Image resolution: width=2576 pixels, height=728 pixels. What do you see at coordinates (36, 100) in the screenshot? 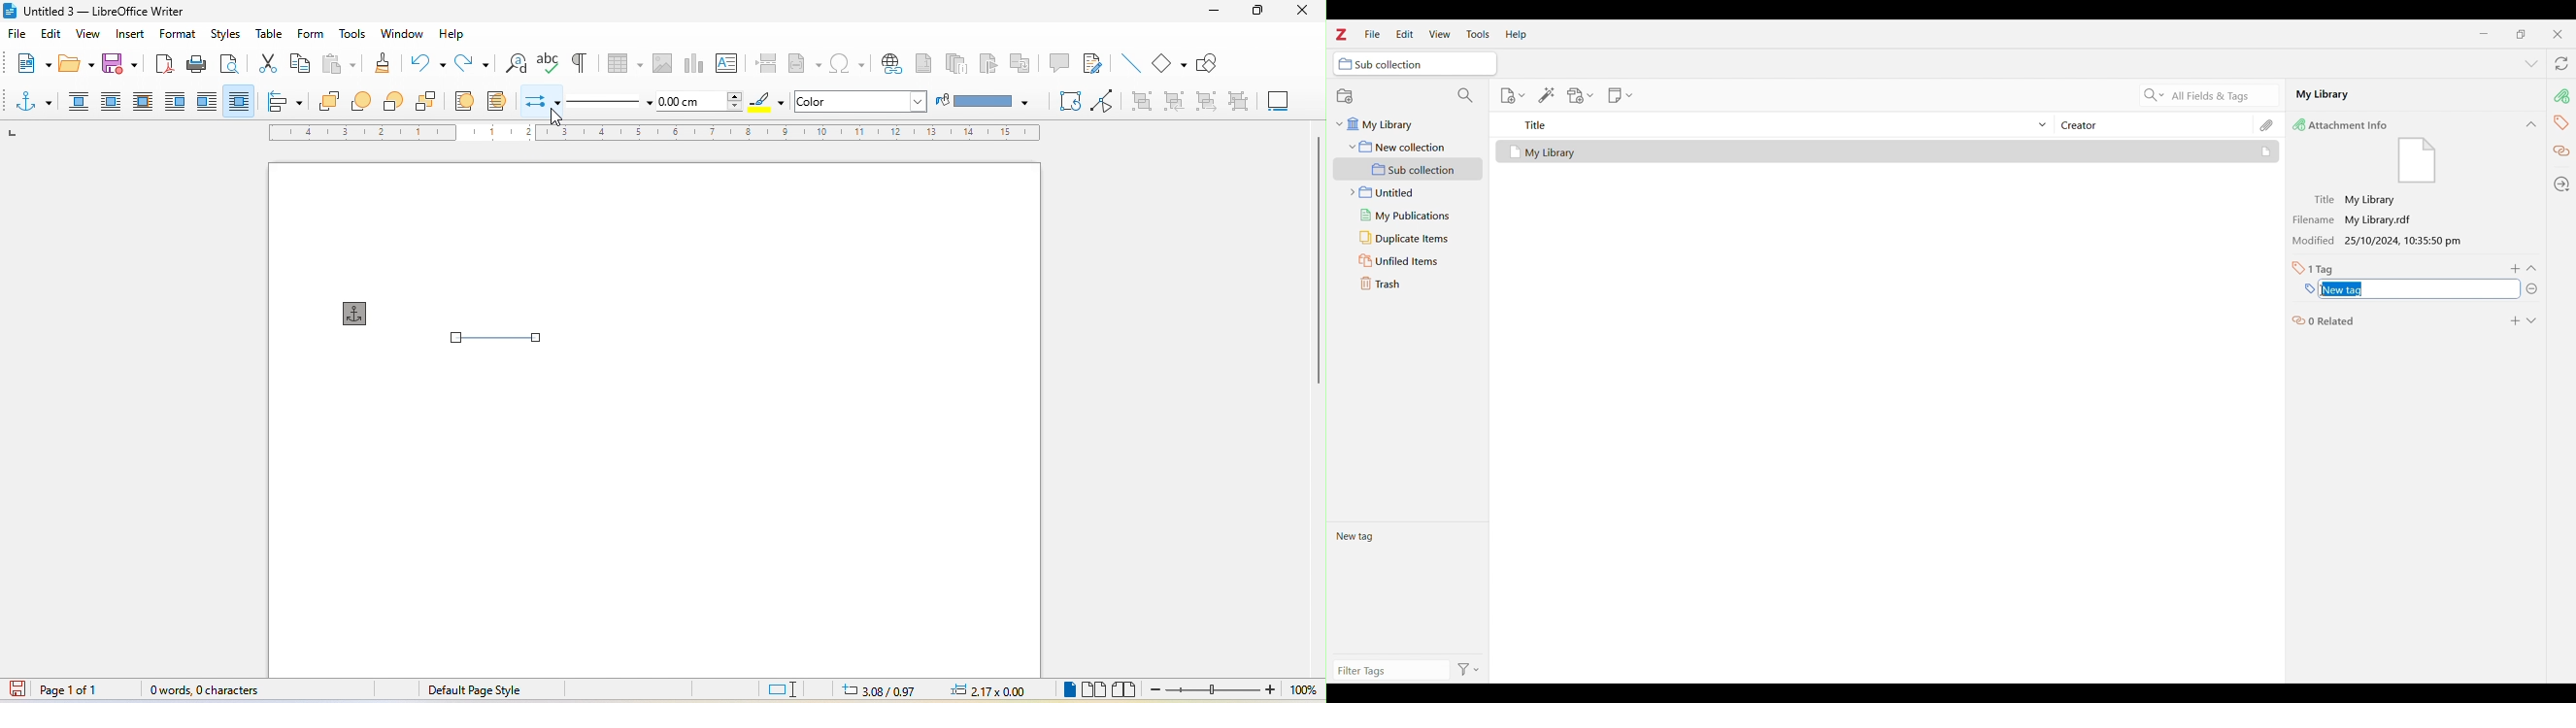
I see `select anchor for object` at bounding box center [36, 100].